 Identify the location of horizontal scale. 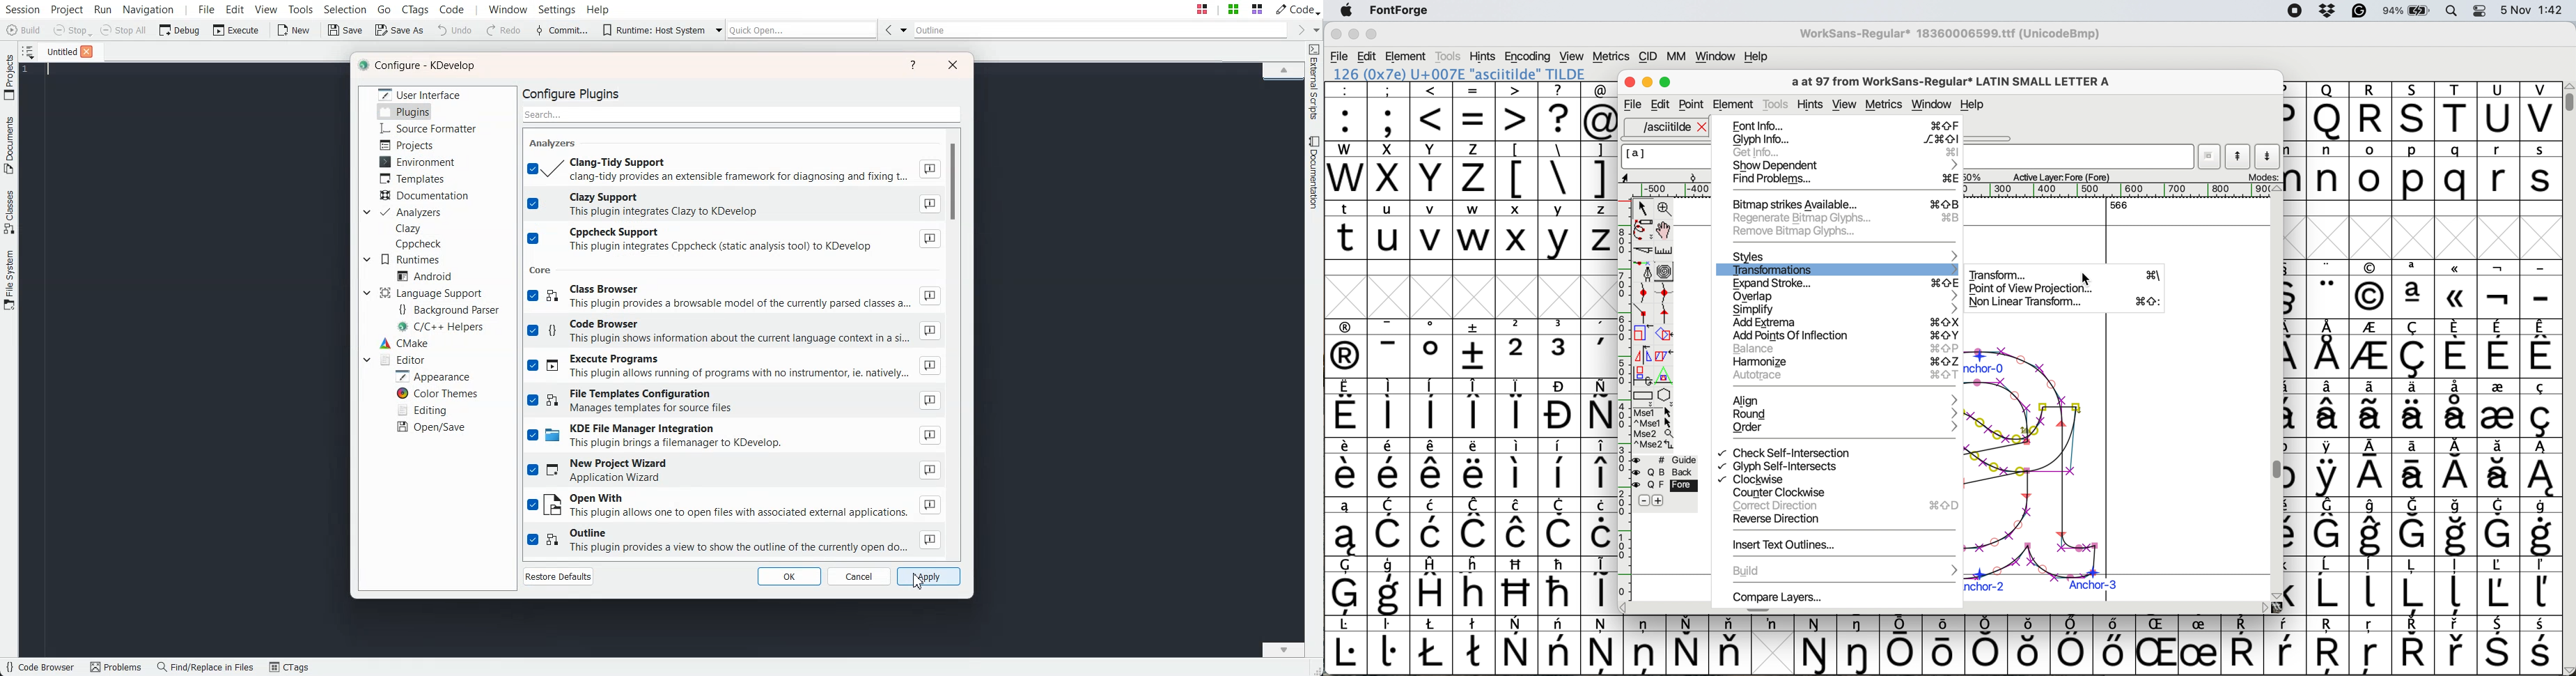
(2119, 190).